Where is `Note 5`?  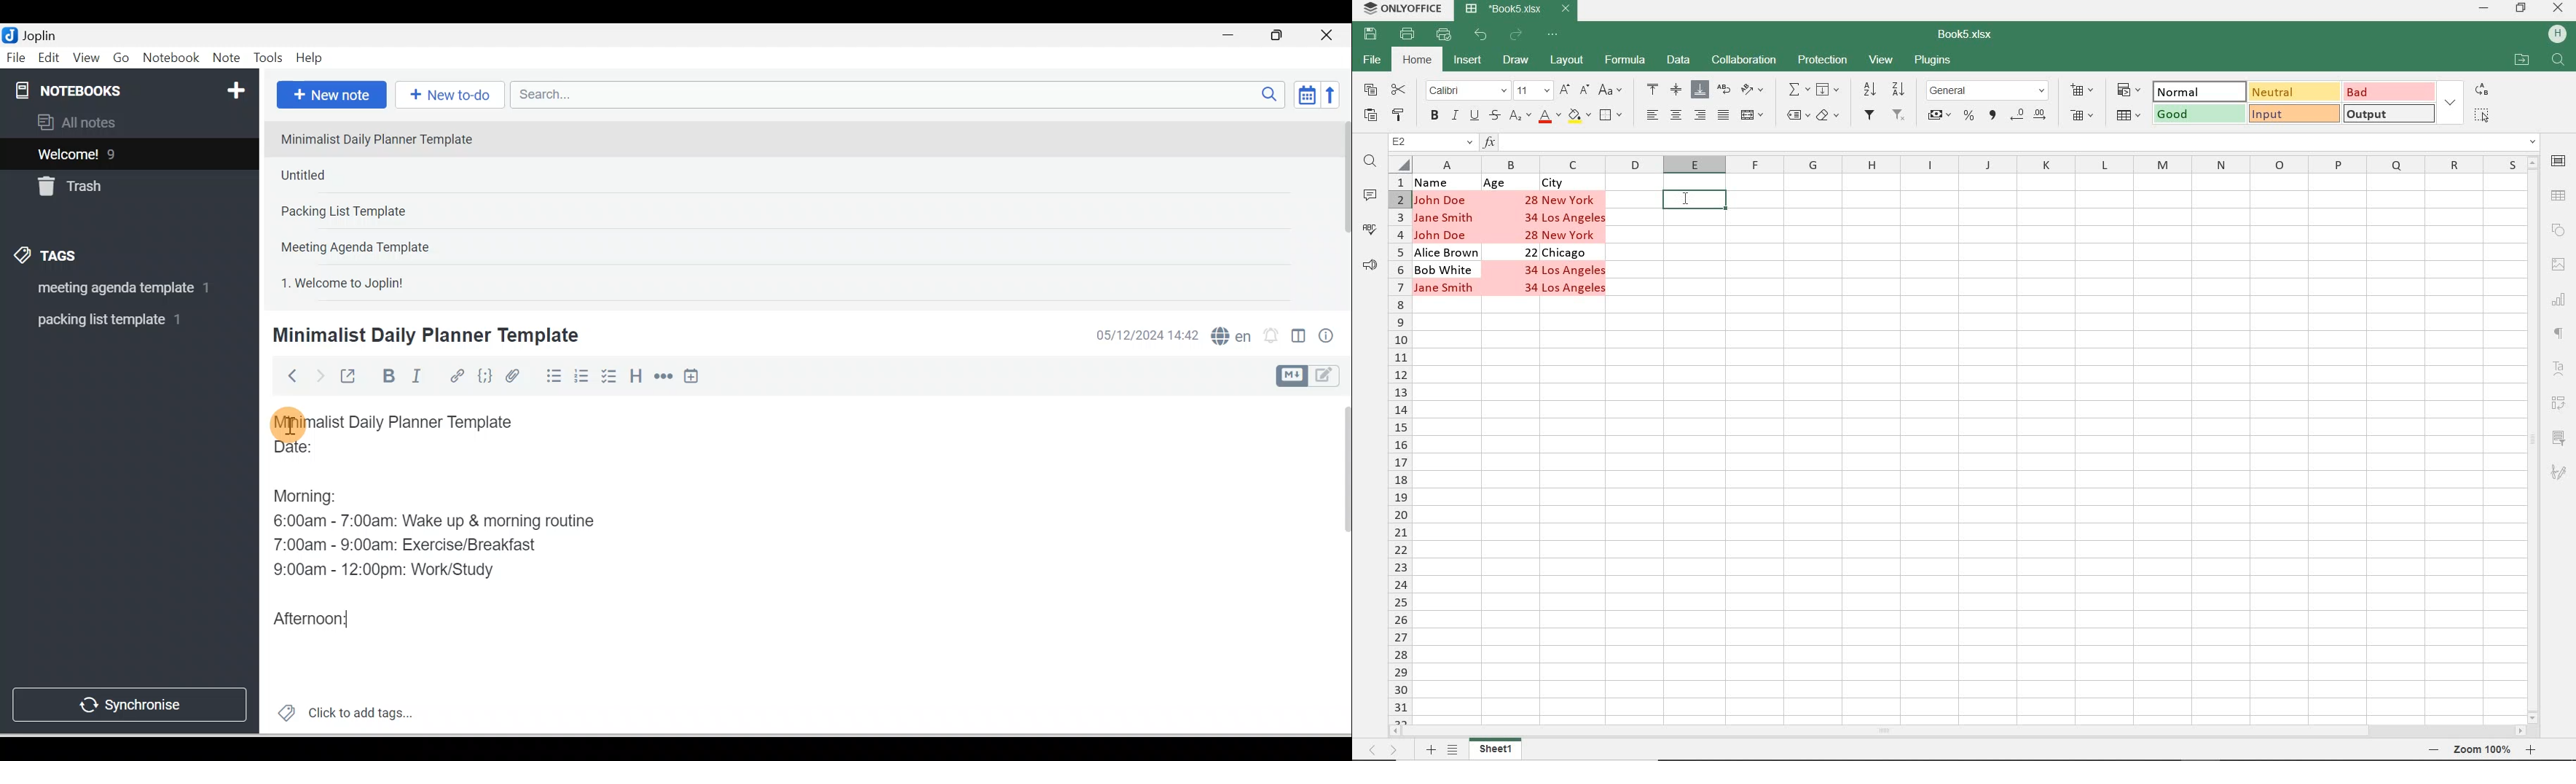
Note 5 is located at coordinates (394, 281).